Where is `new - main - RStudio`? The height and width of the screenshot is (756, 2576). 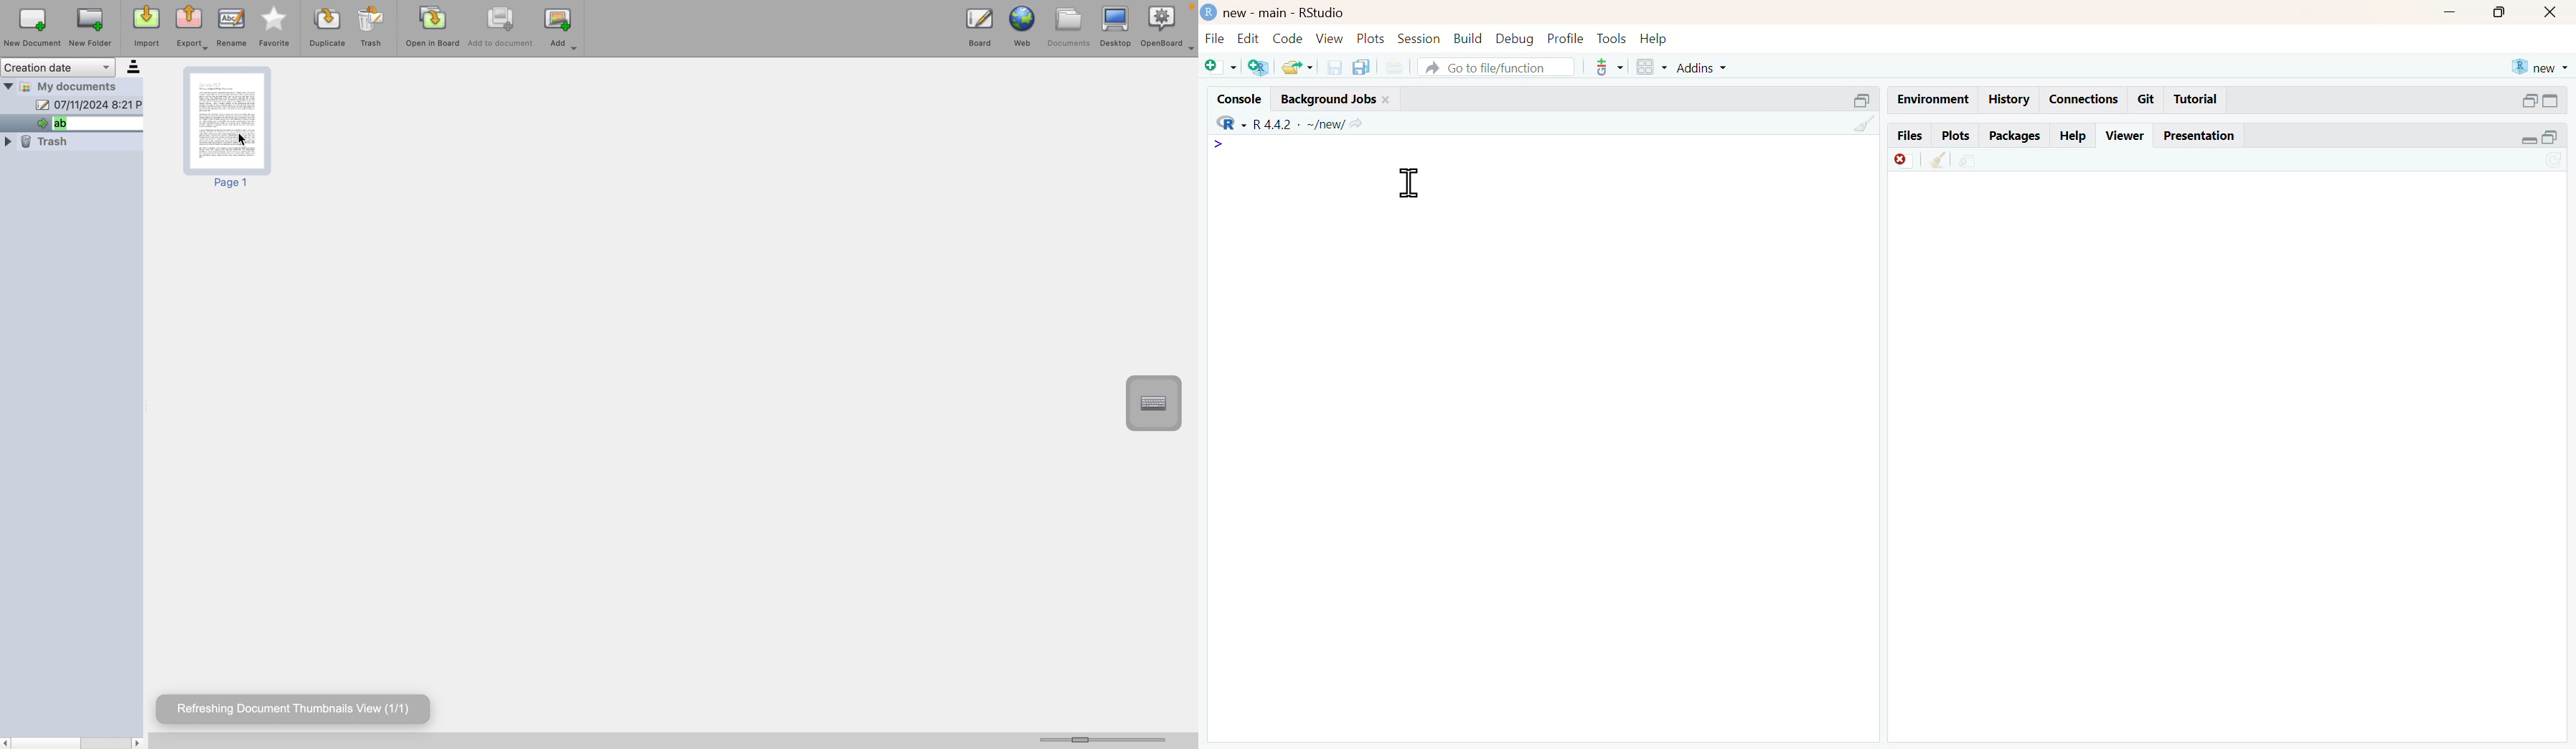 new - main - RStudio is located at coordinates (1287, 12).